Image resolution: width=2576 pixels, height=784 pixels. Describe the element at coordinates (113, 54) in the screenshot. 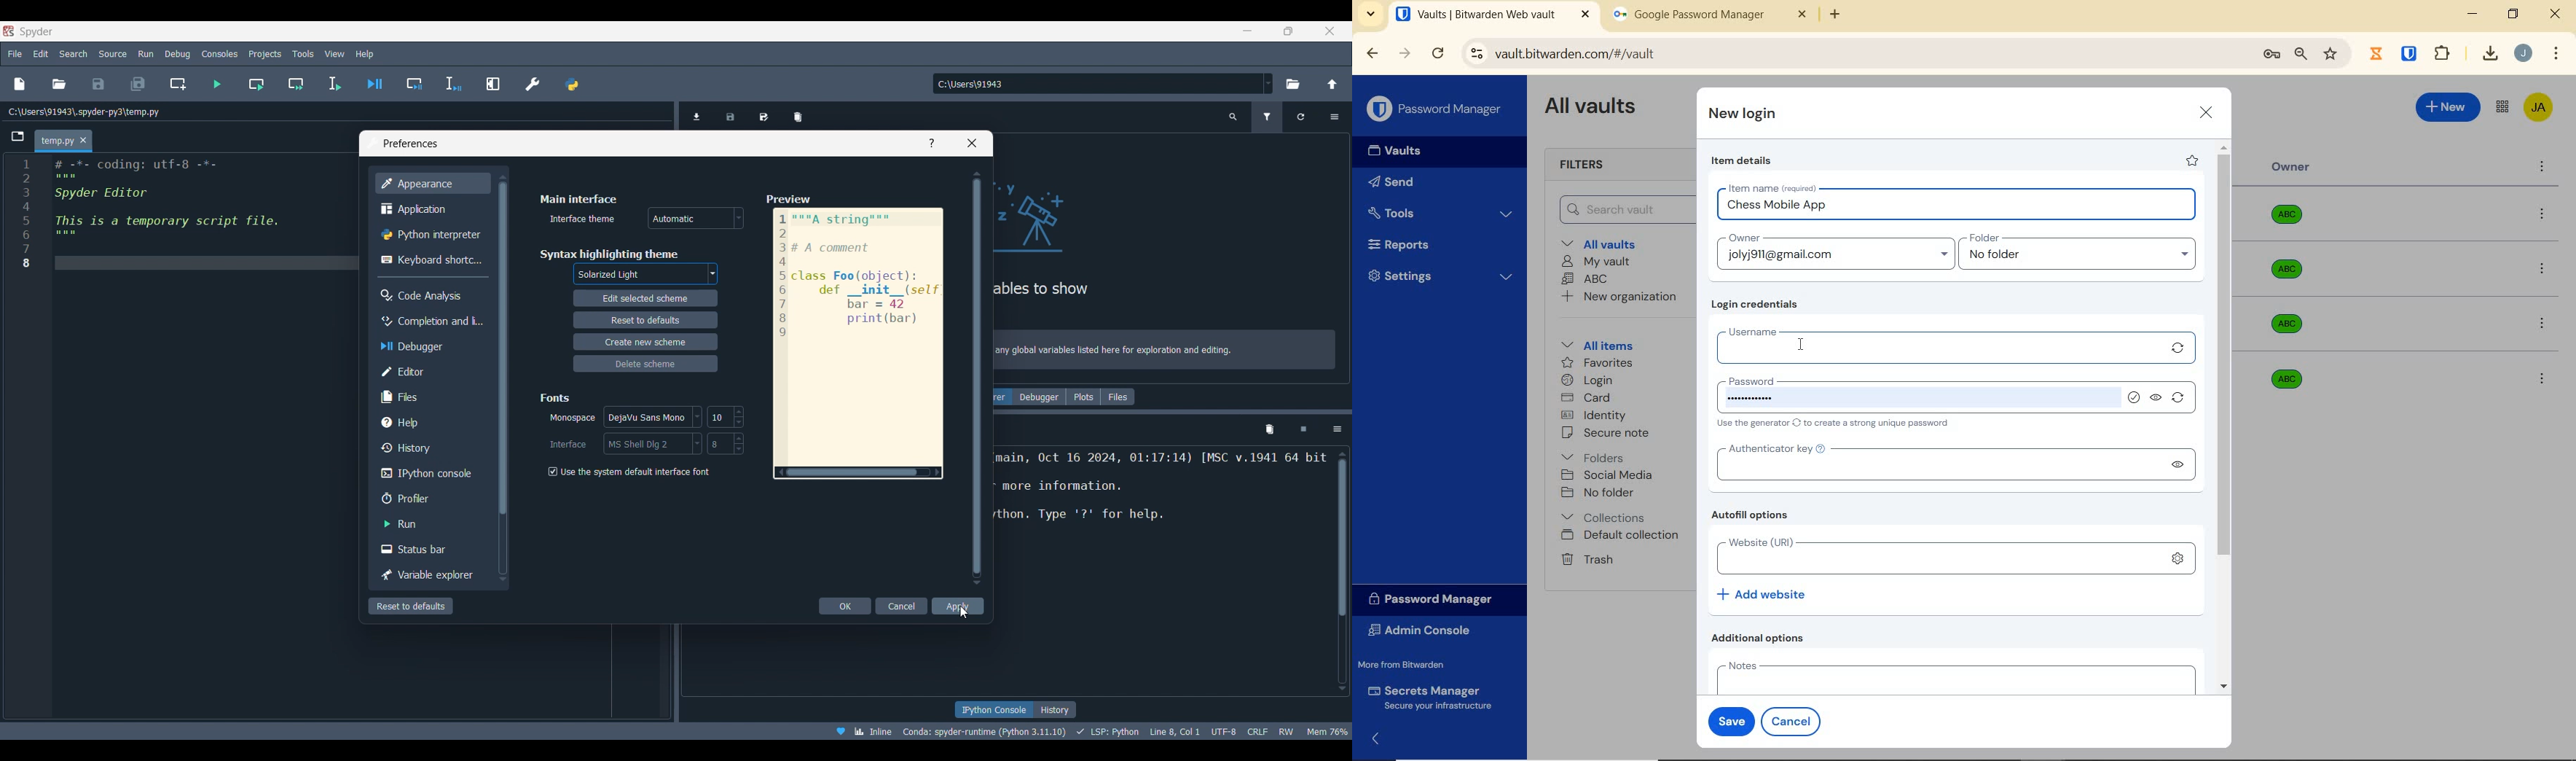

I see `Source menu` at that location.